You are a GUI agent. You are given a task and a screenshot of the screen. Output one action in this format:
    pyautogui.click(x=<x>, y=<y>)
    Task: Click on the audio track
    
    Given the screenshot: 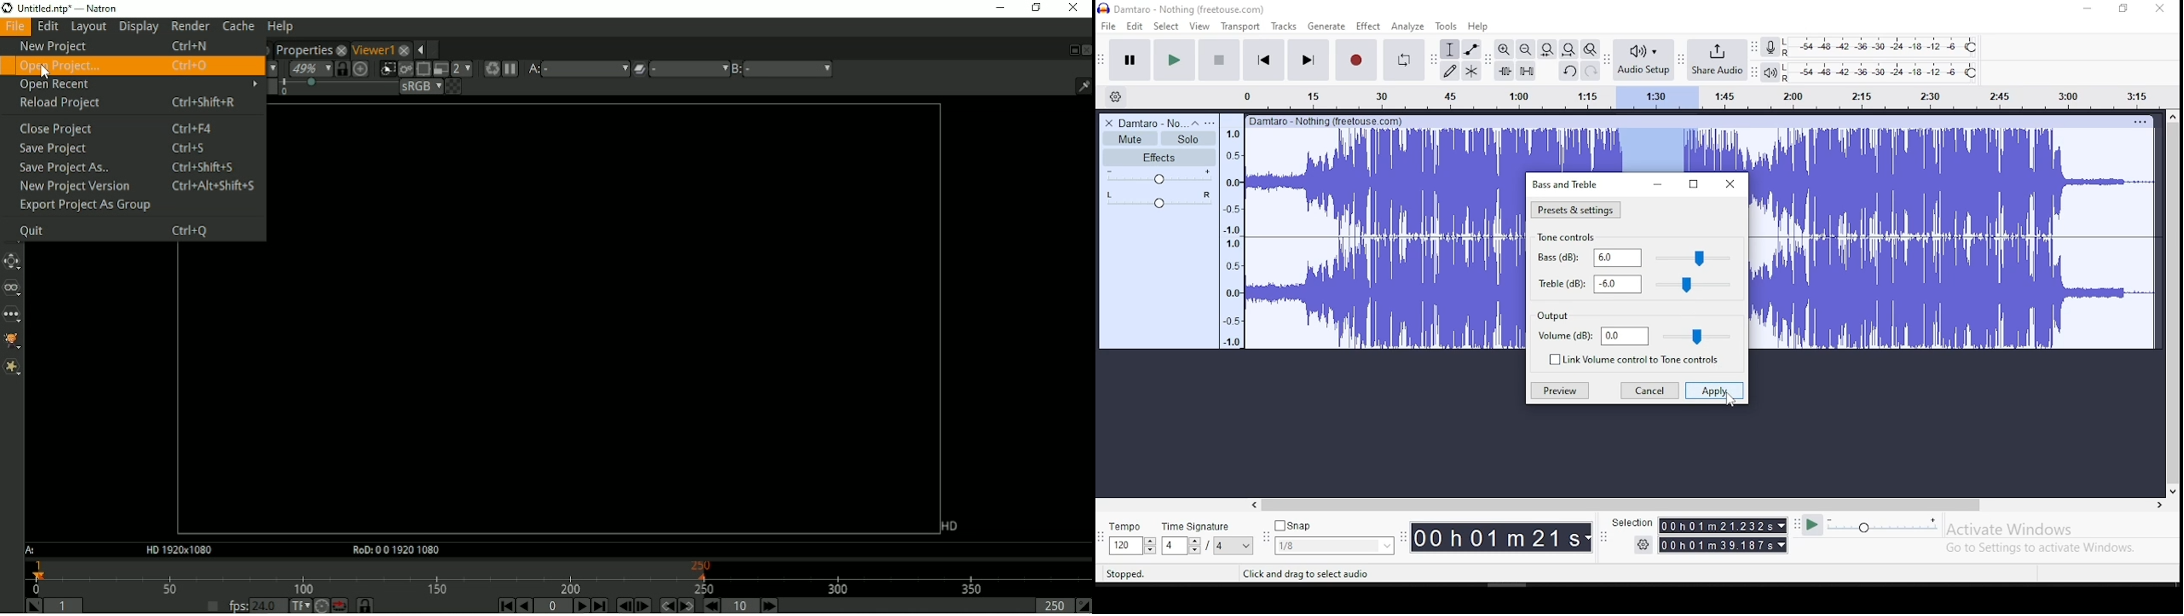 What is the action you would take?
    pyautogui.click(x=1385, y=182)
    